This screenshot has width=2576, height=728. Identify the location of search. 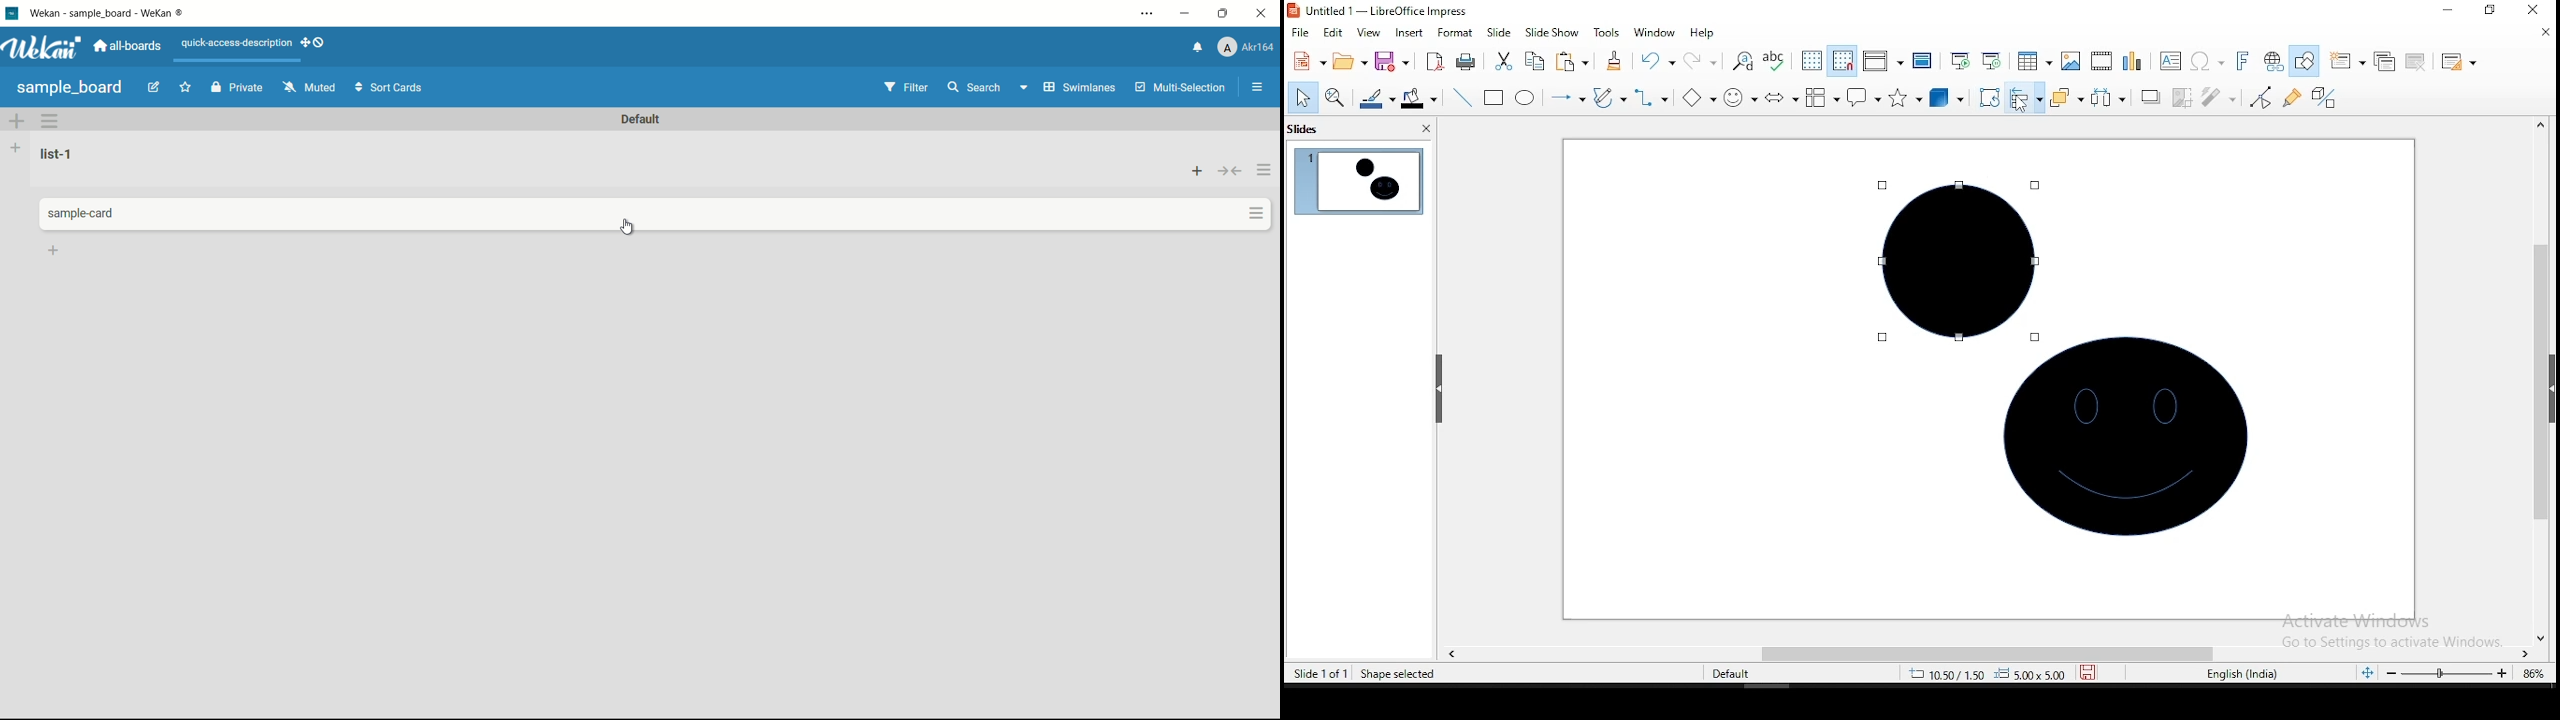
(973, 87).